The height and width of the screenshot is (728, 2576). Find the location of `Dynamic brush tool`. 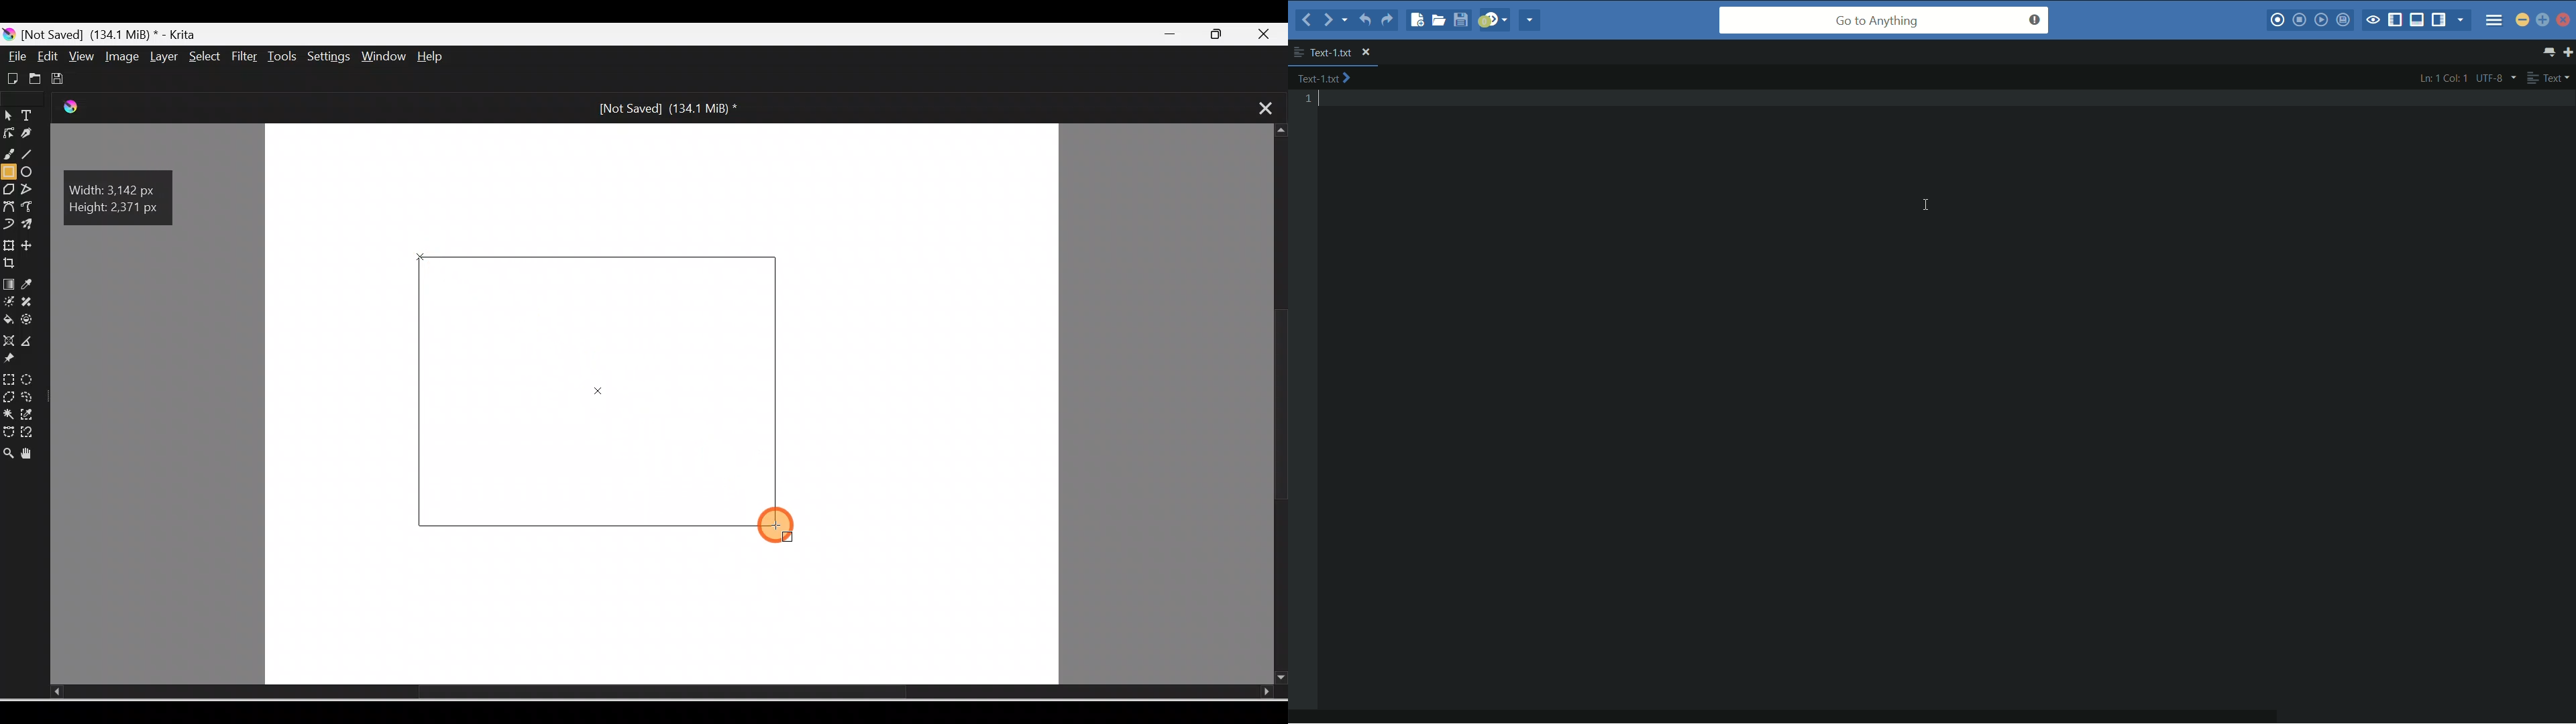

Dynamic brush tool is located at coordinates (8, 223).